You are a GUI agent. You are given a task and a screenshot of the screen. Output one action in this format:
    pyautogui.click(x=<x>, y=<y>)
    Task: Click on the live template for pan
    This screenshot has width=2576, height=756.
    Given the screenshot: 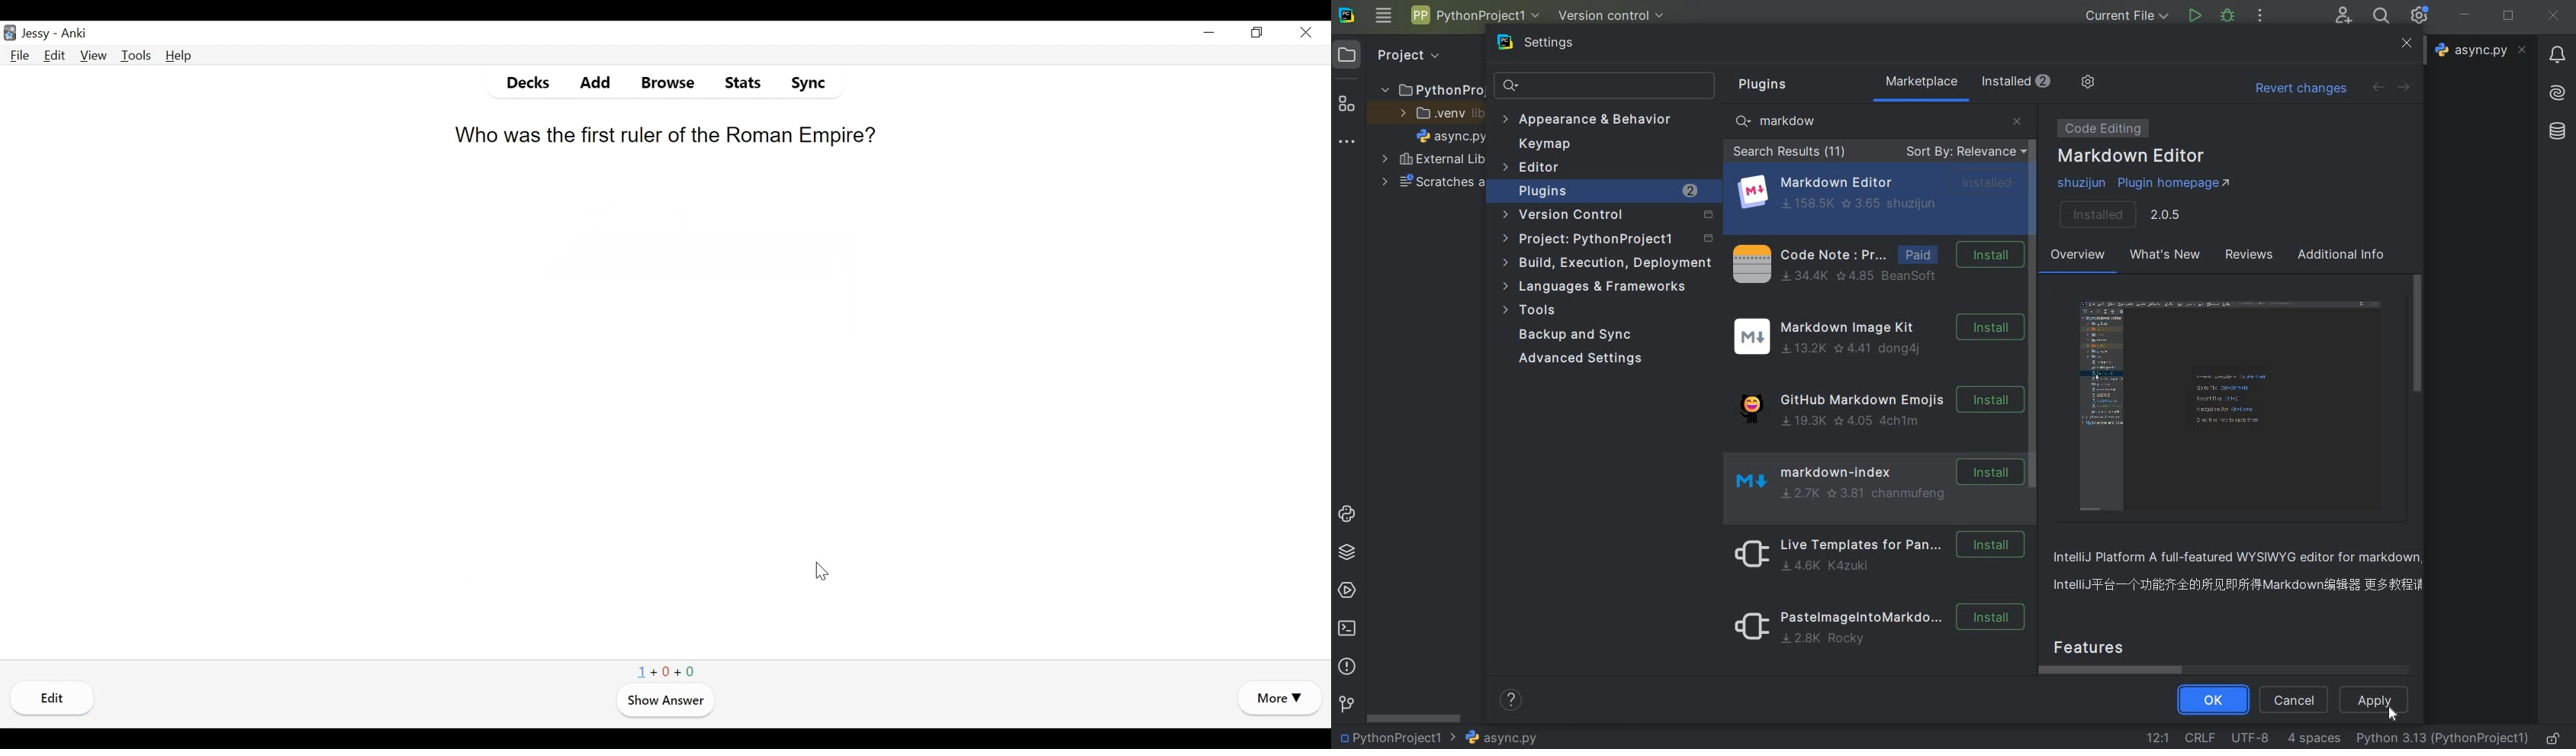 What is the action you would take?
    pyautogui.click(x=1874, y=553)
    